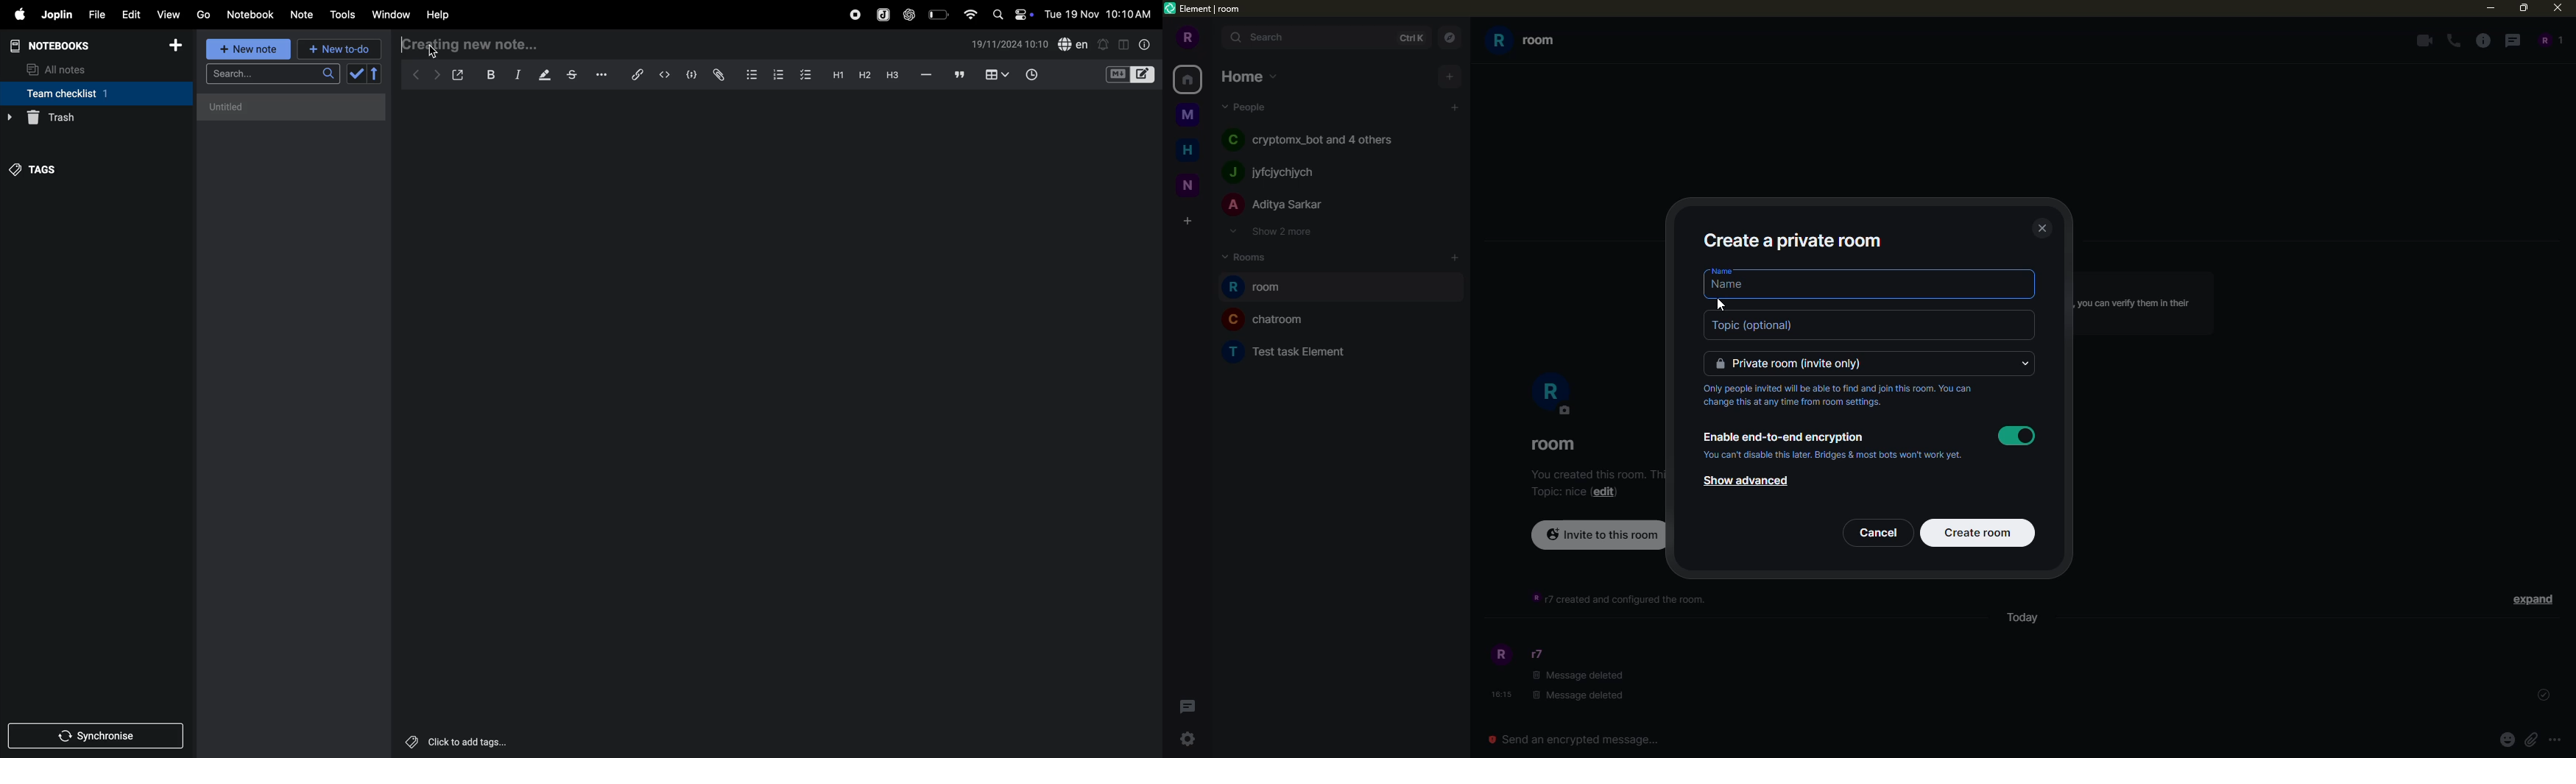  I want to click on search , so click(271, 75).